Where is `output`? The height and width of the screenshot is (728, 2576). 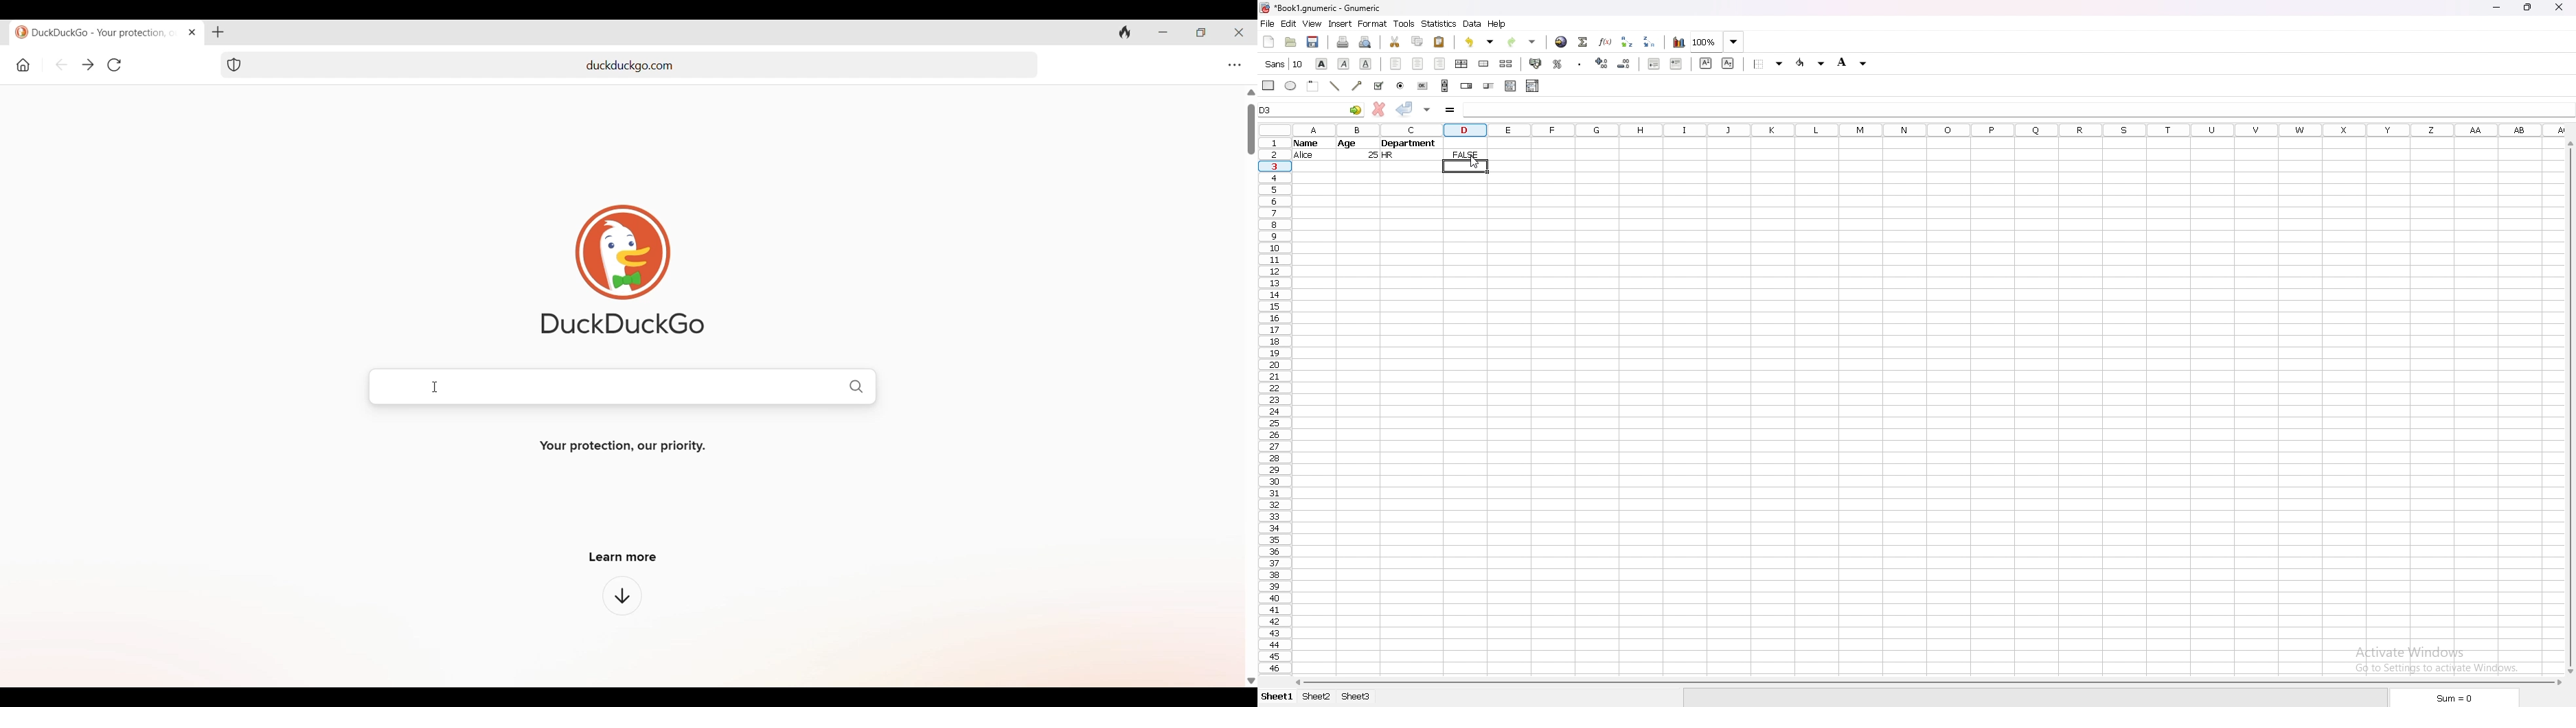
output is located at coordinates (1463, 154).